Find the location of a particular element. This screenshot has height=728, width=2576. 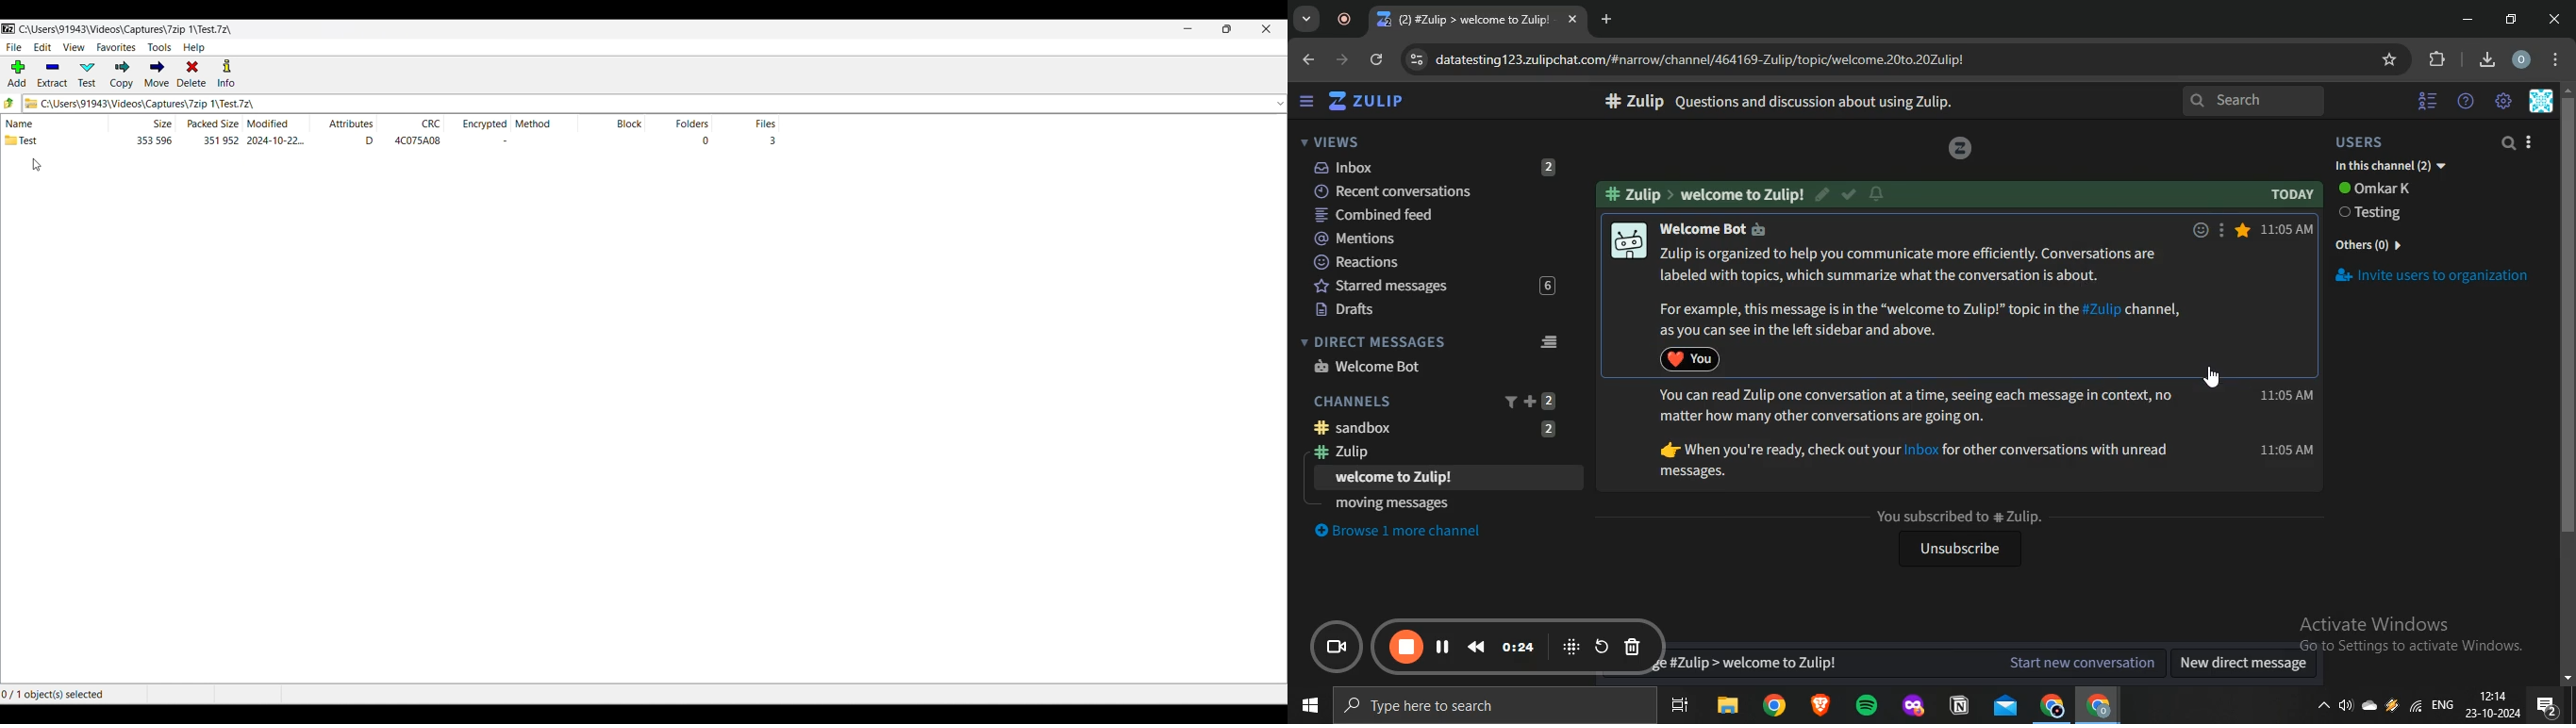

personal menu is located at coordinates (2544, 102).